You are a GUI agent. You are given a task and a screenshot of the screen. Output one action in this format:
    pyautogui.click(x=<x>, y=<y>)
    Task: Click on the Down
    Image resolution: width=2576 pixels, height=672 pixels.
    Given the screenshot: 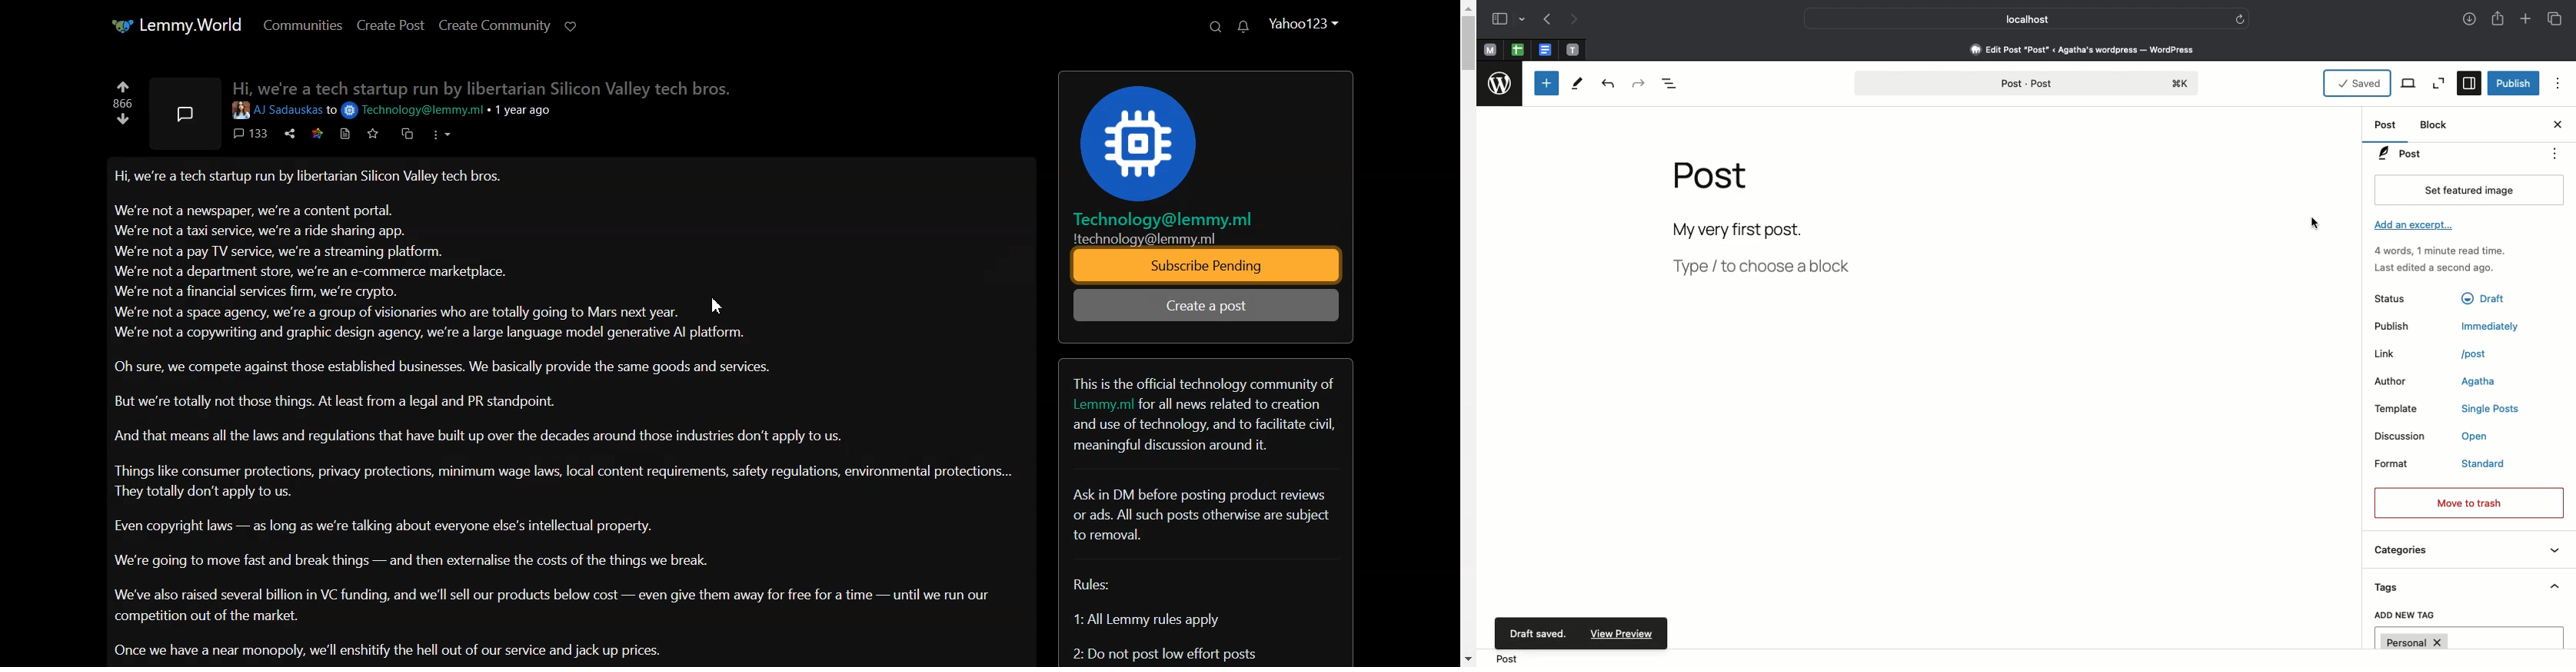 What is the action you would take?
    pyautogui.click(x=121, y=119)
    